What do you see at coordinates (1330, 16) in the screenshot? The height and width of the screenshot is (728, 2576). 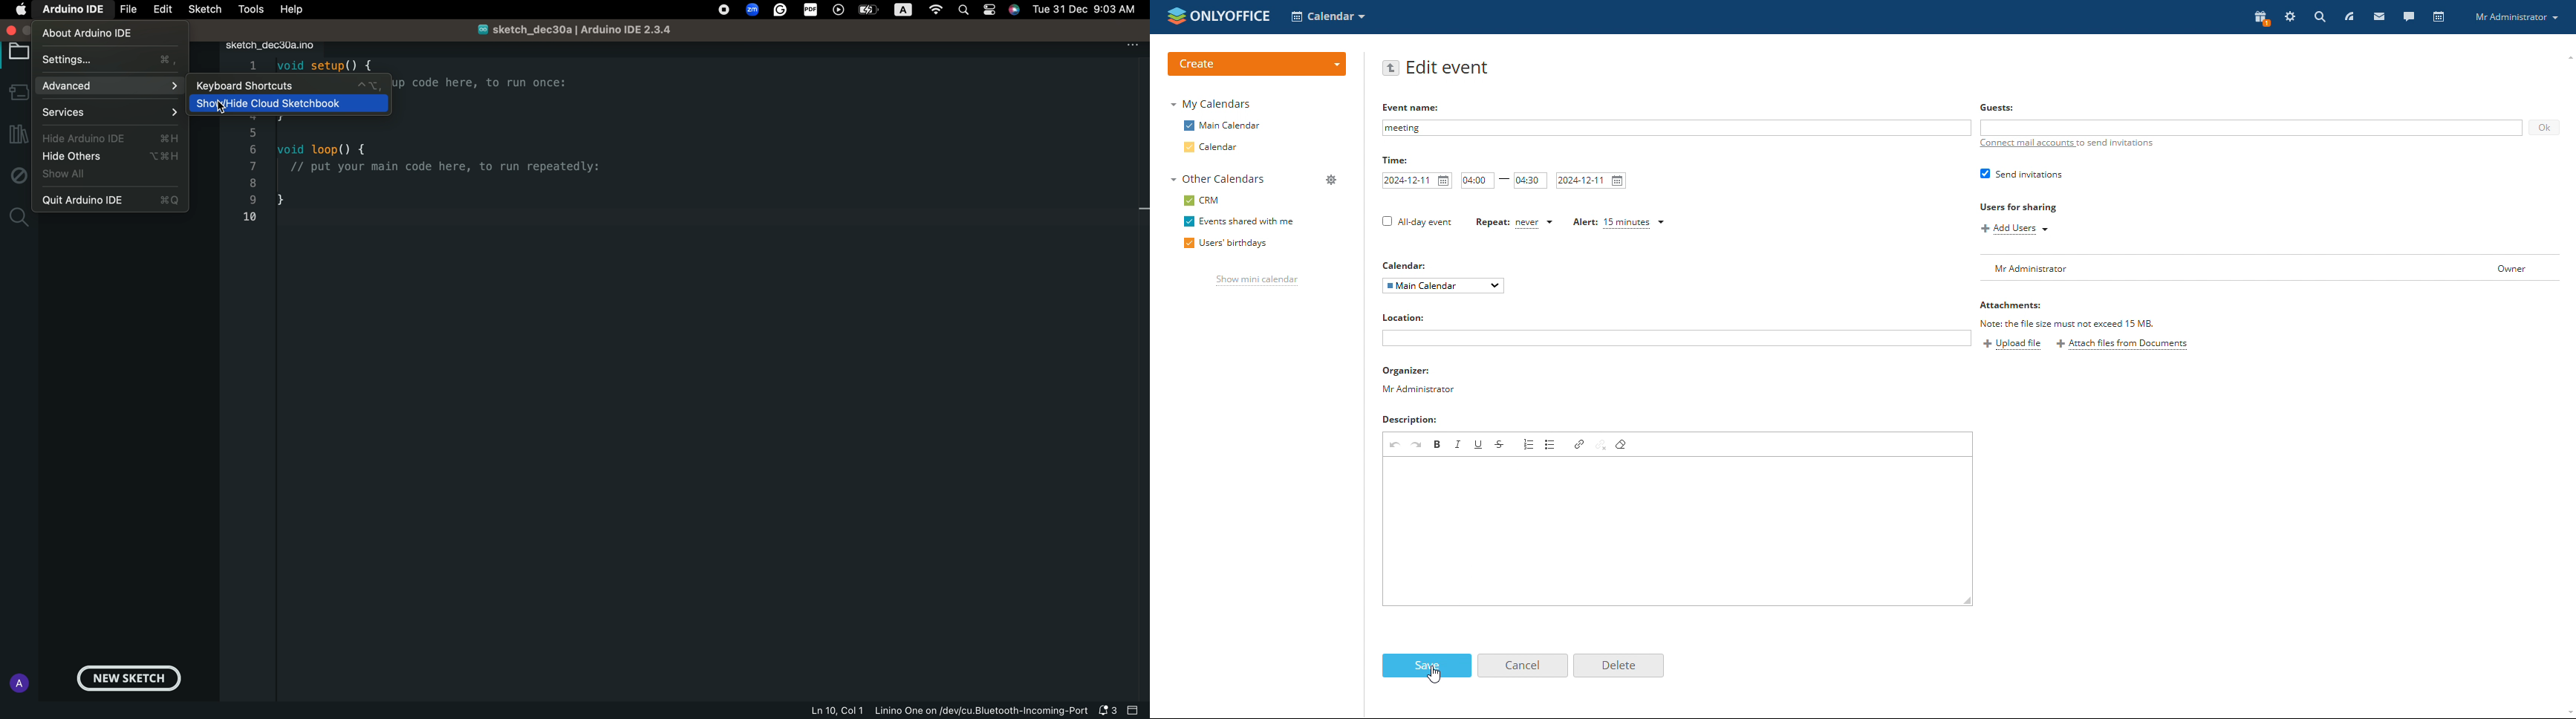 I see `select application` at bounding box center [1330, 16].